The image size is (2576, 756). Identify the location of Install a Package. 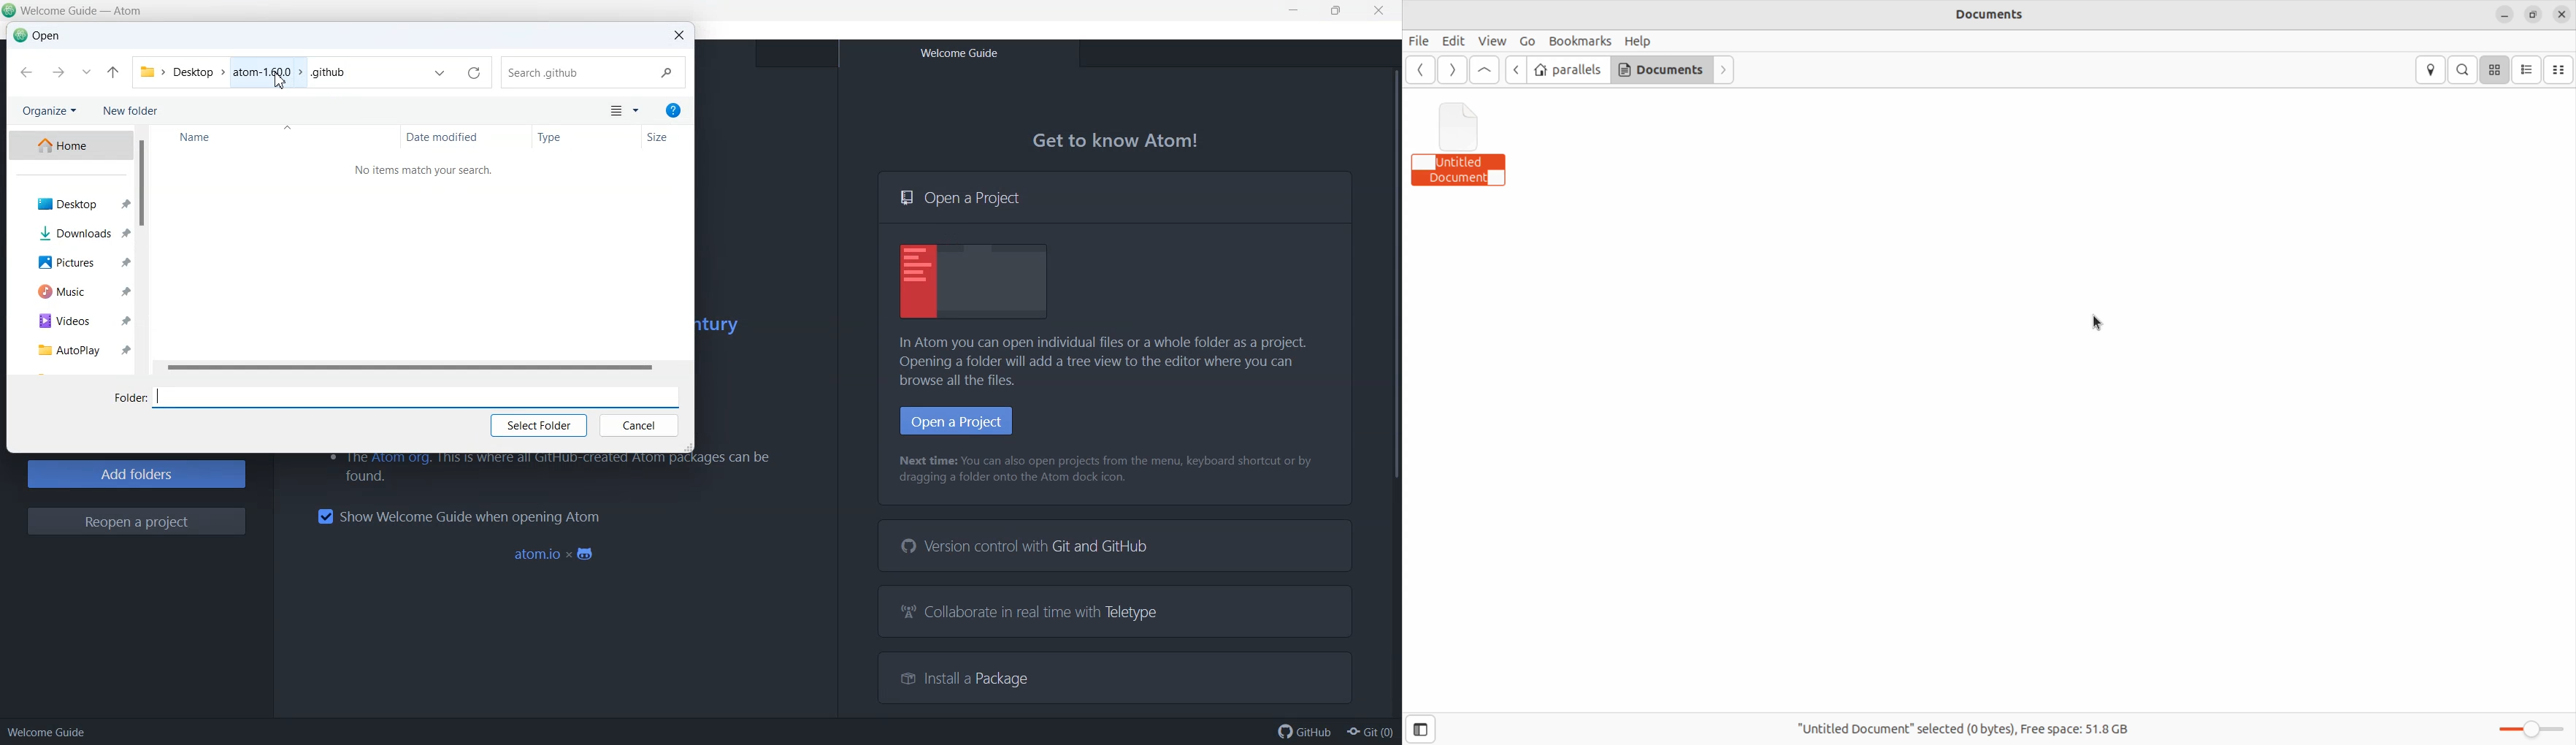
(957, 676).